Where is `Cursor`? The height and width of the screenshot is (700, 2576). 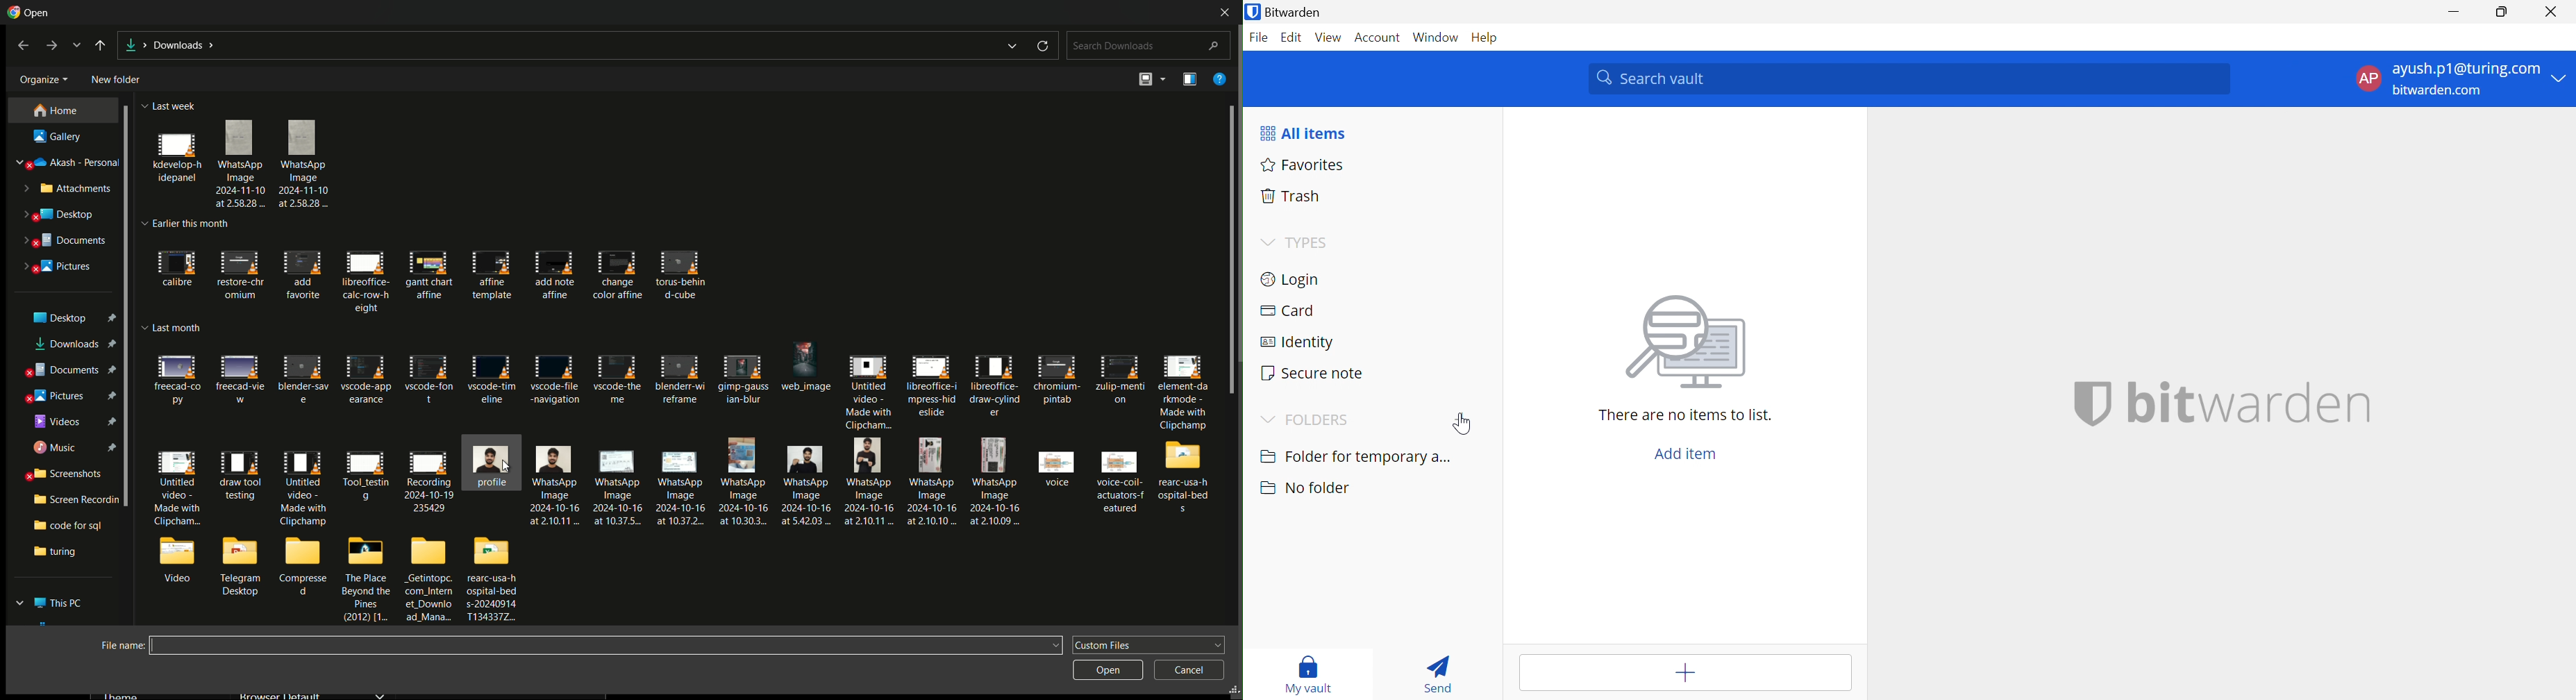
Cursor is located at coordinates (1462, 422).